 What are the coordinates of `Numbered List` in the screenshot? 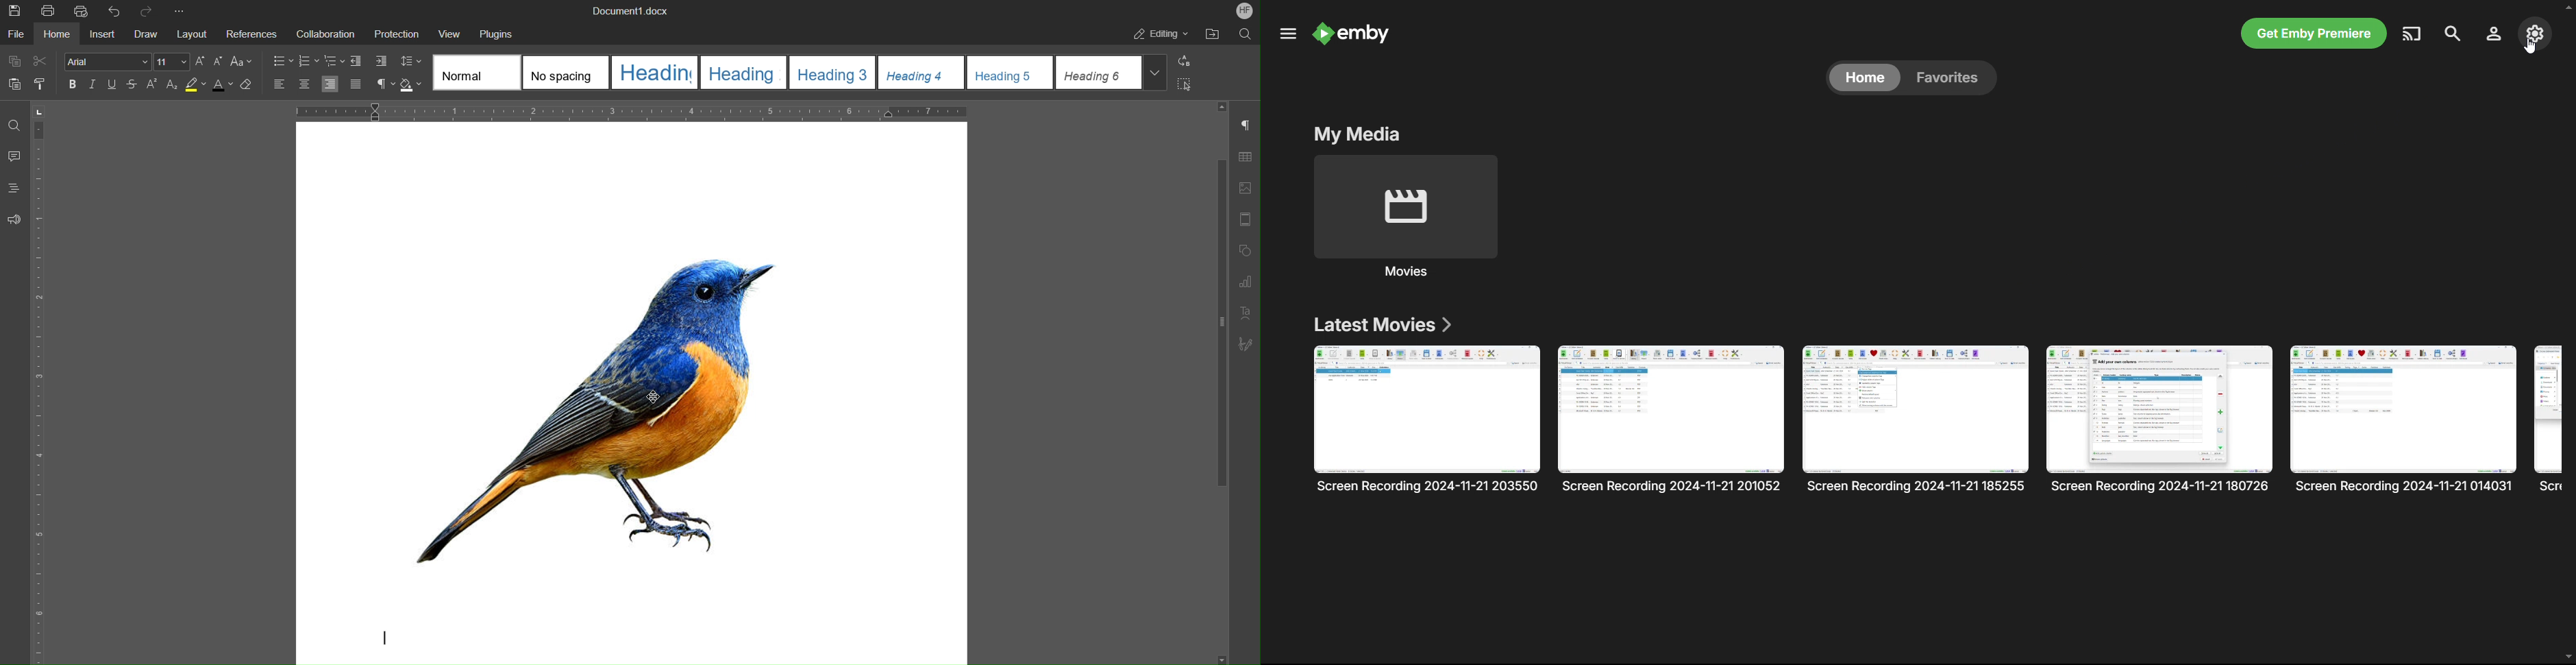 It's located at (309, 62).